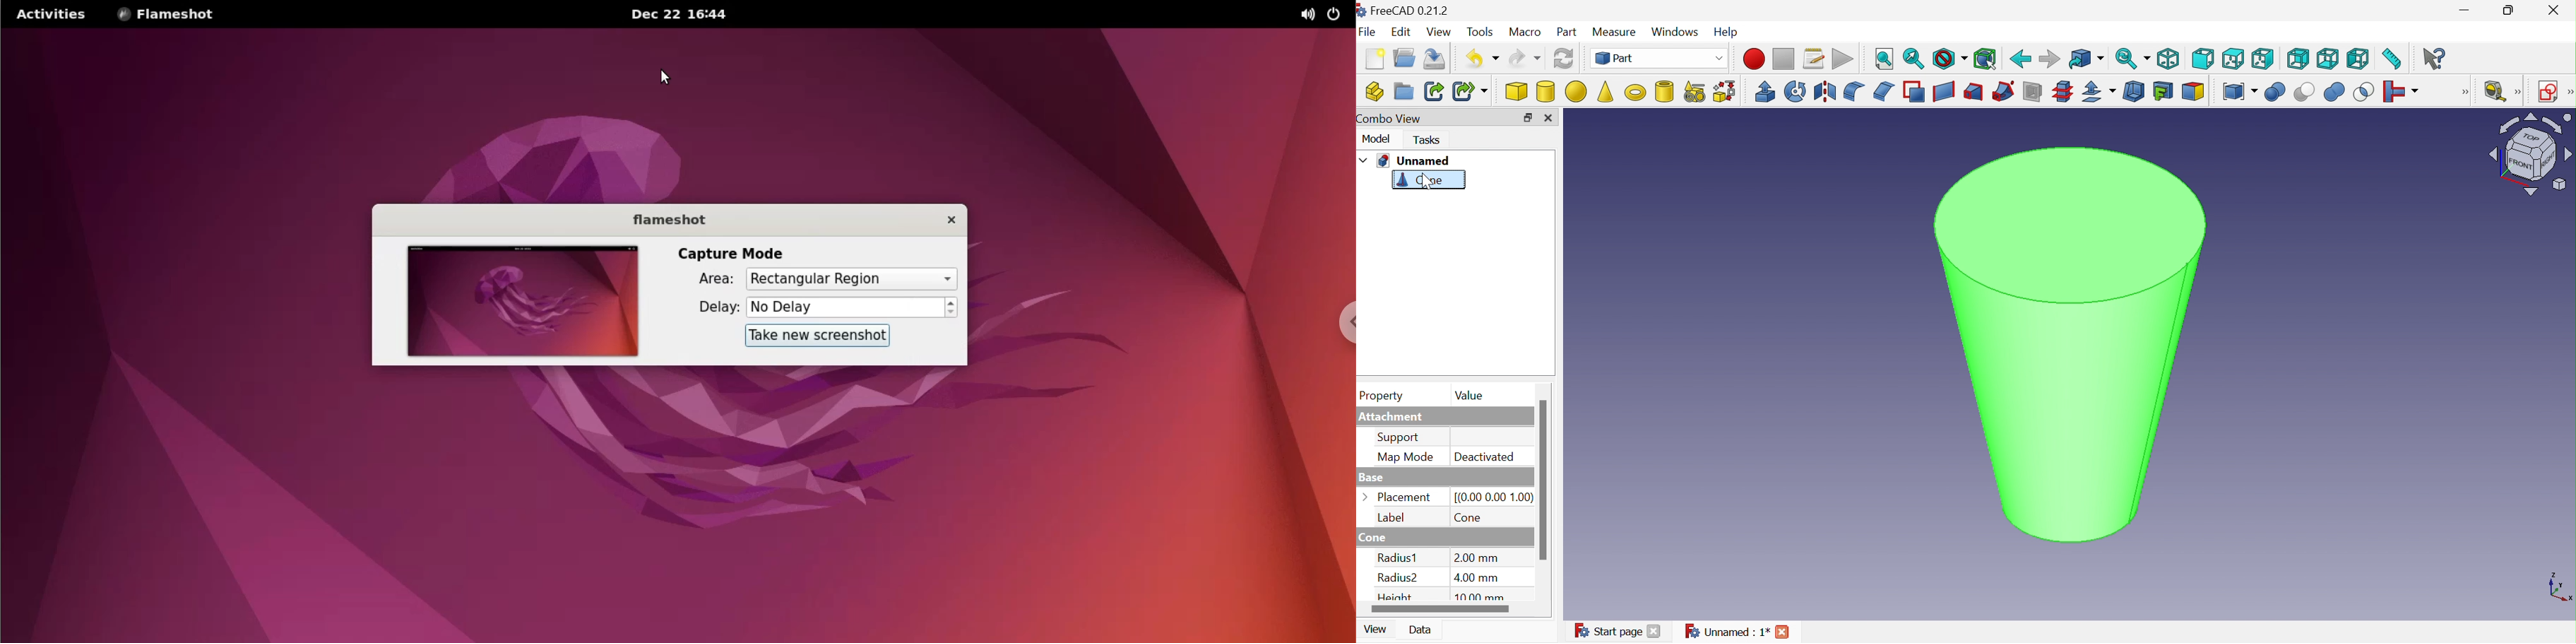 This screenshot has height=644, width=2576. Describe the element at coordinates (1784, 59) in the screenshot. I see `Stop macro recording` at that location.